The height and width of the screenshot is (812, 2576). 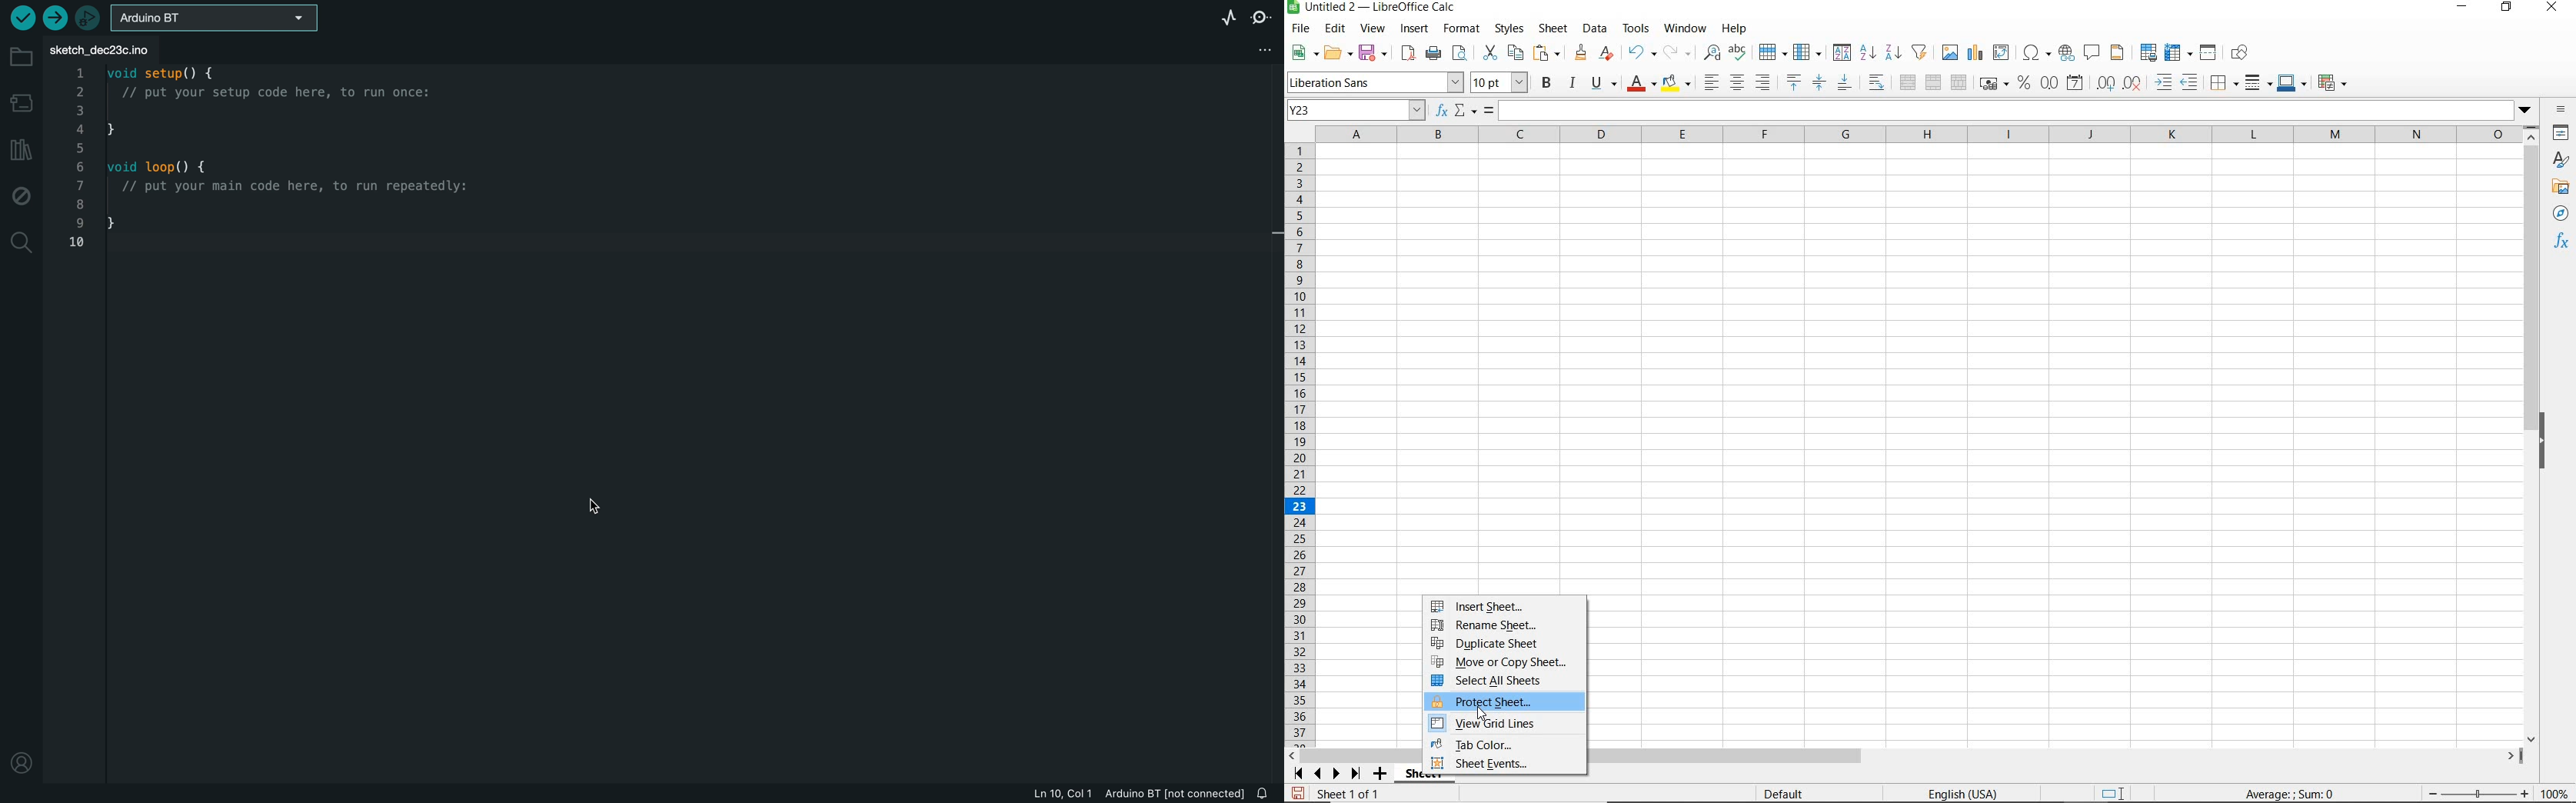 What do you see at coordinates (1496, 681) in the screenshot?
I see `SELECT ALL SHEETS` at bounding box center [1496, 681].